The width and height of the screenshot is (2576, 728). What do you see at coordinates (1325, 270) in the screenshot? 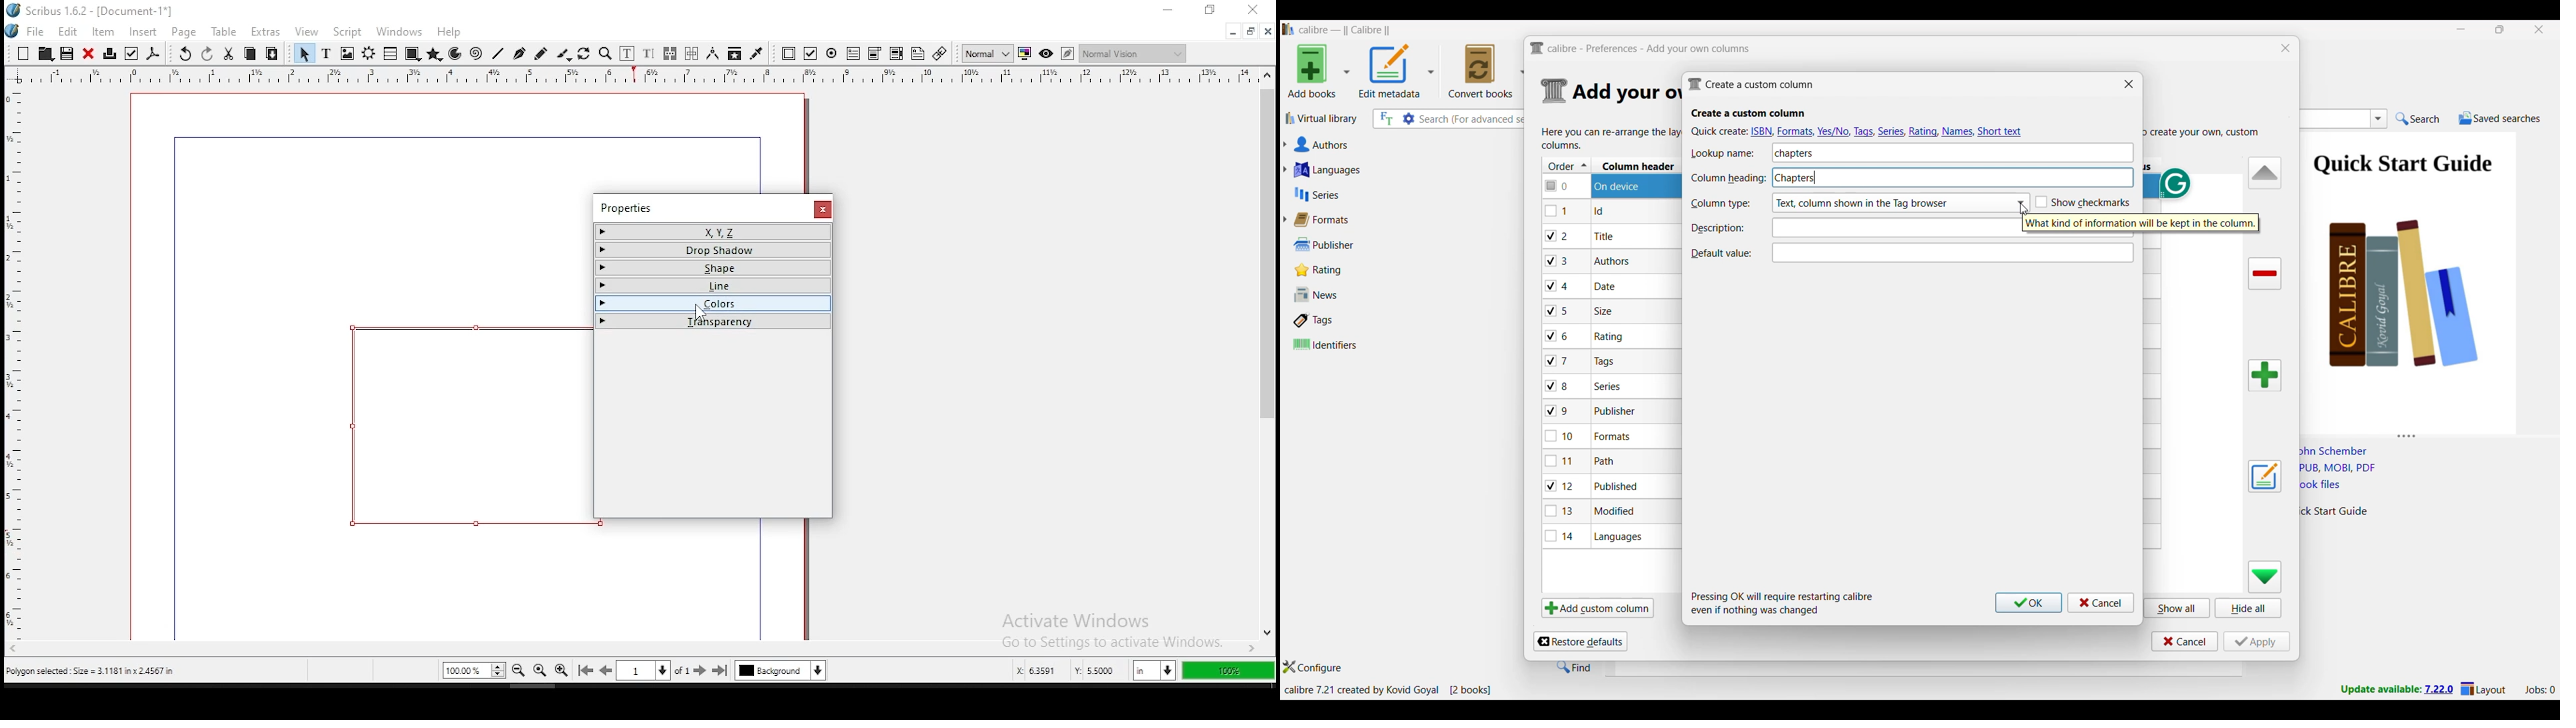
I see `Rating` at bounding box center [1325, 270].